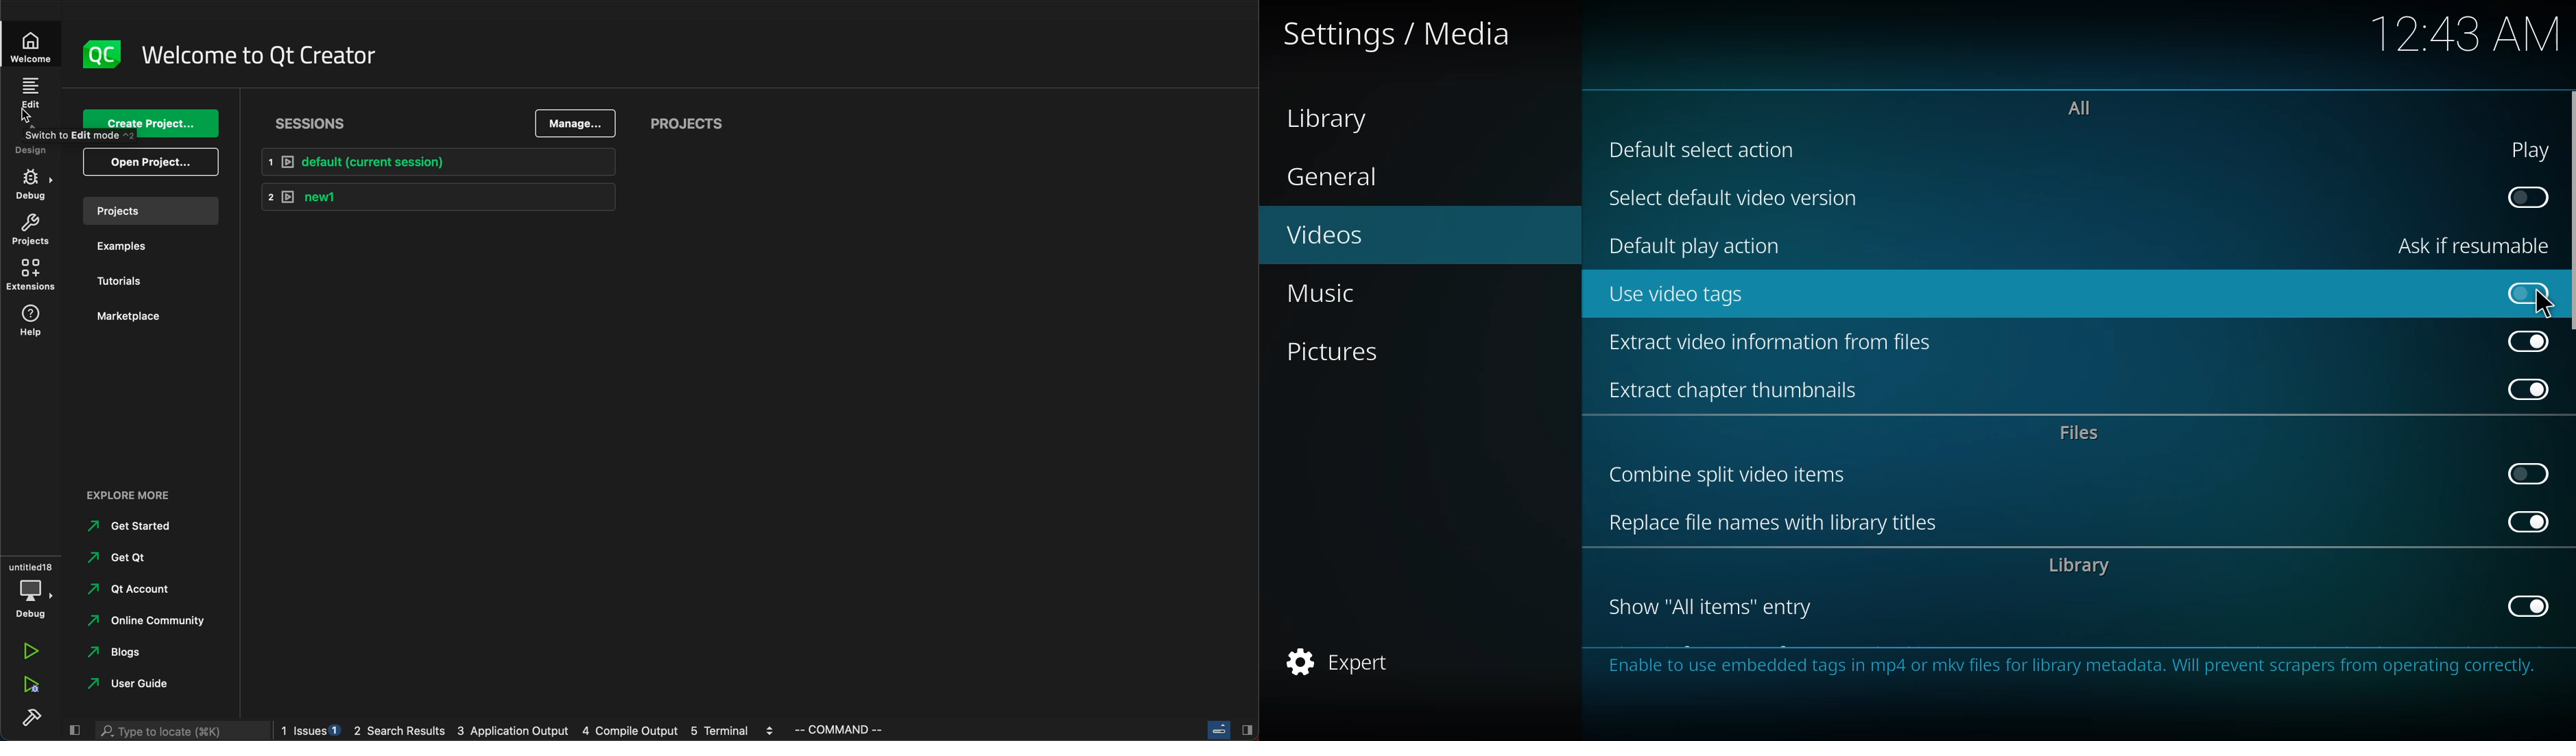 This screenshot has width=2576, height=756. Describe the element at coordinates (32, 50) in the screenshot. I see `welcome` at that location.